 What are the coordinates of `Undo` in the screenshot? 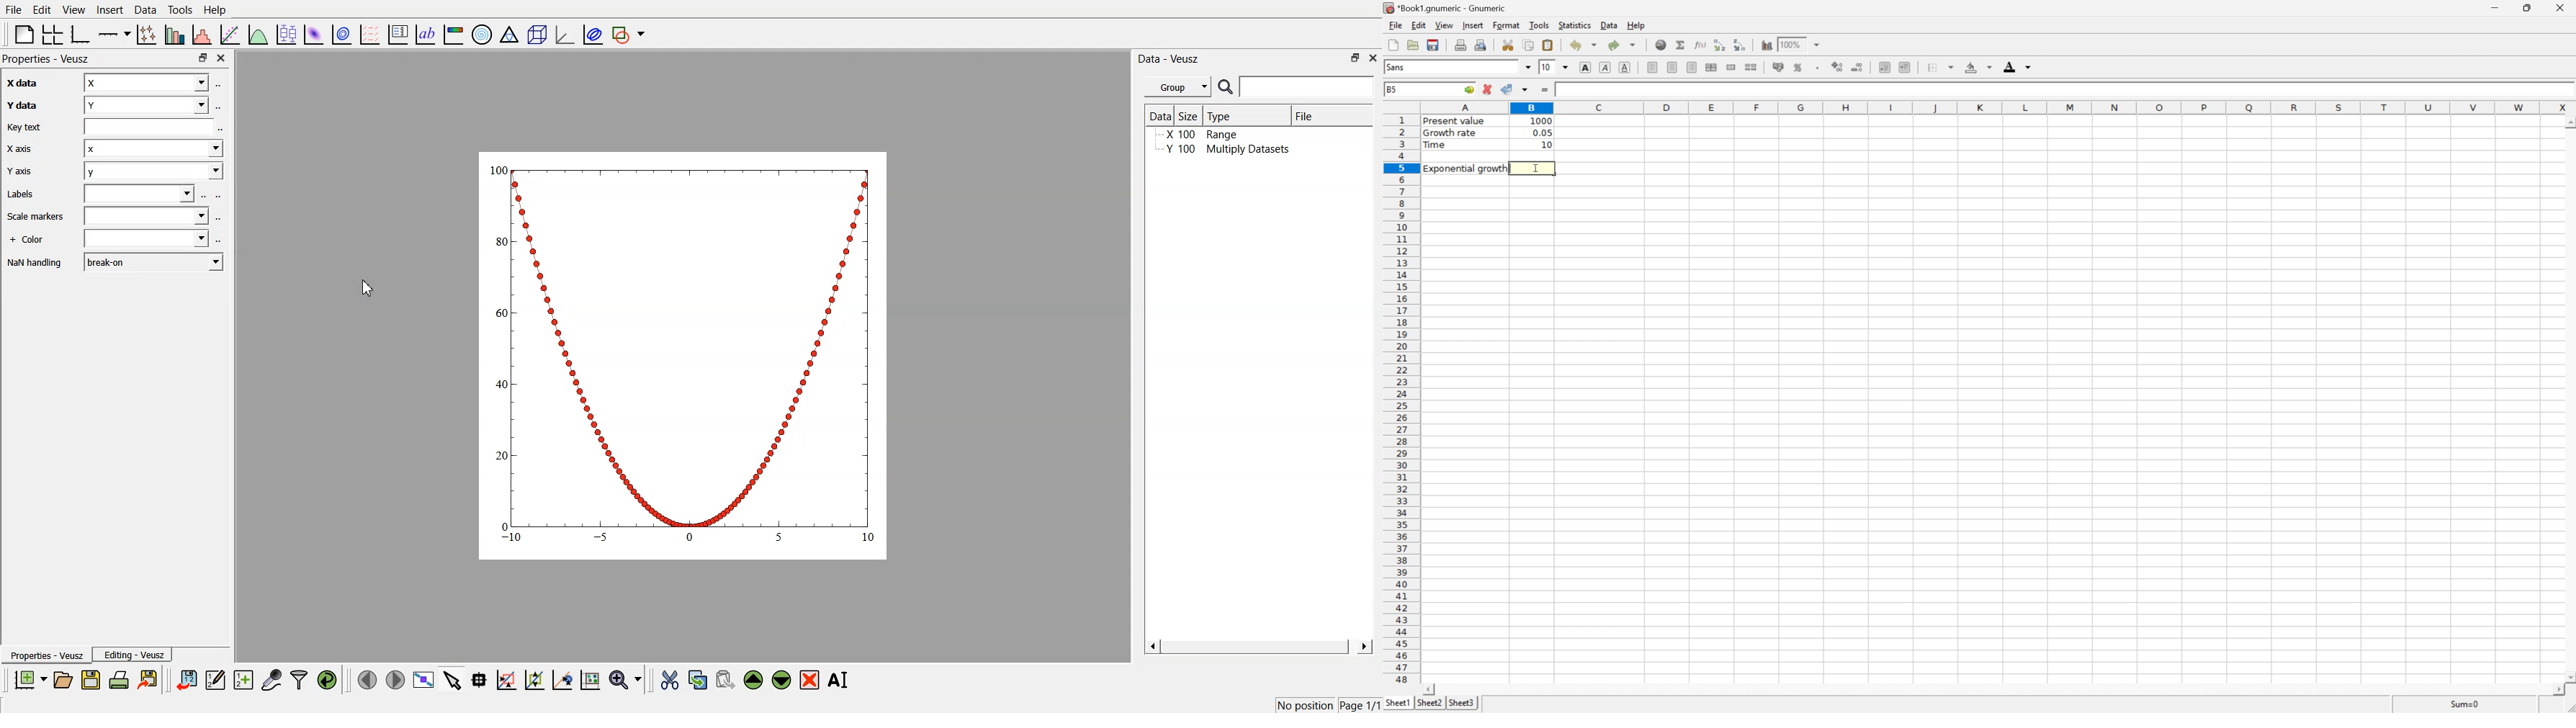 It's located at (1581, 44).